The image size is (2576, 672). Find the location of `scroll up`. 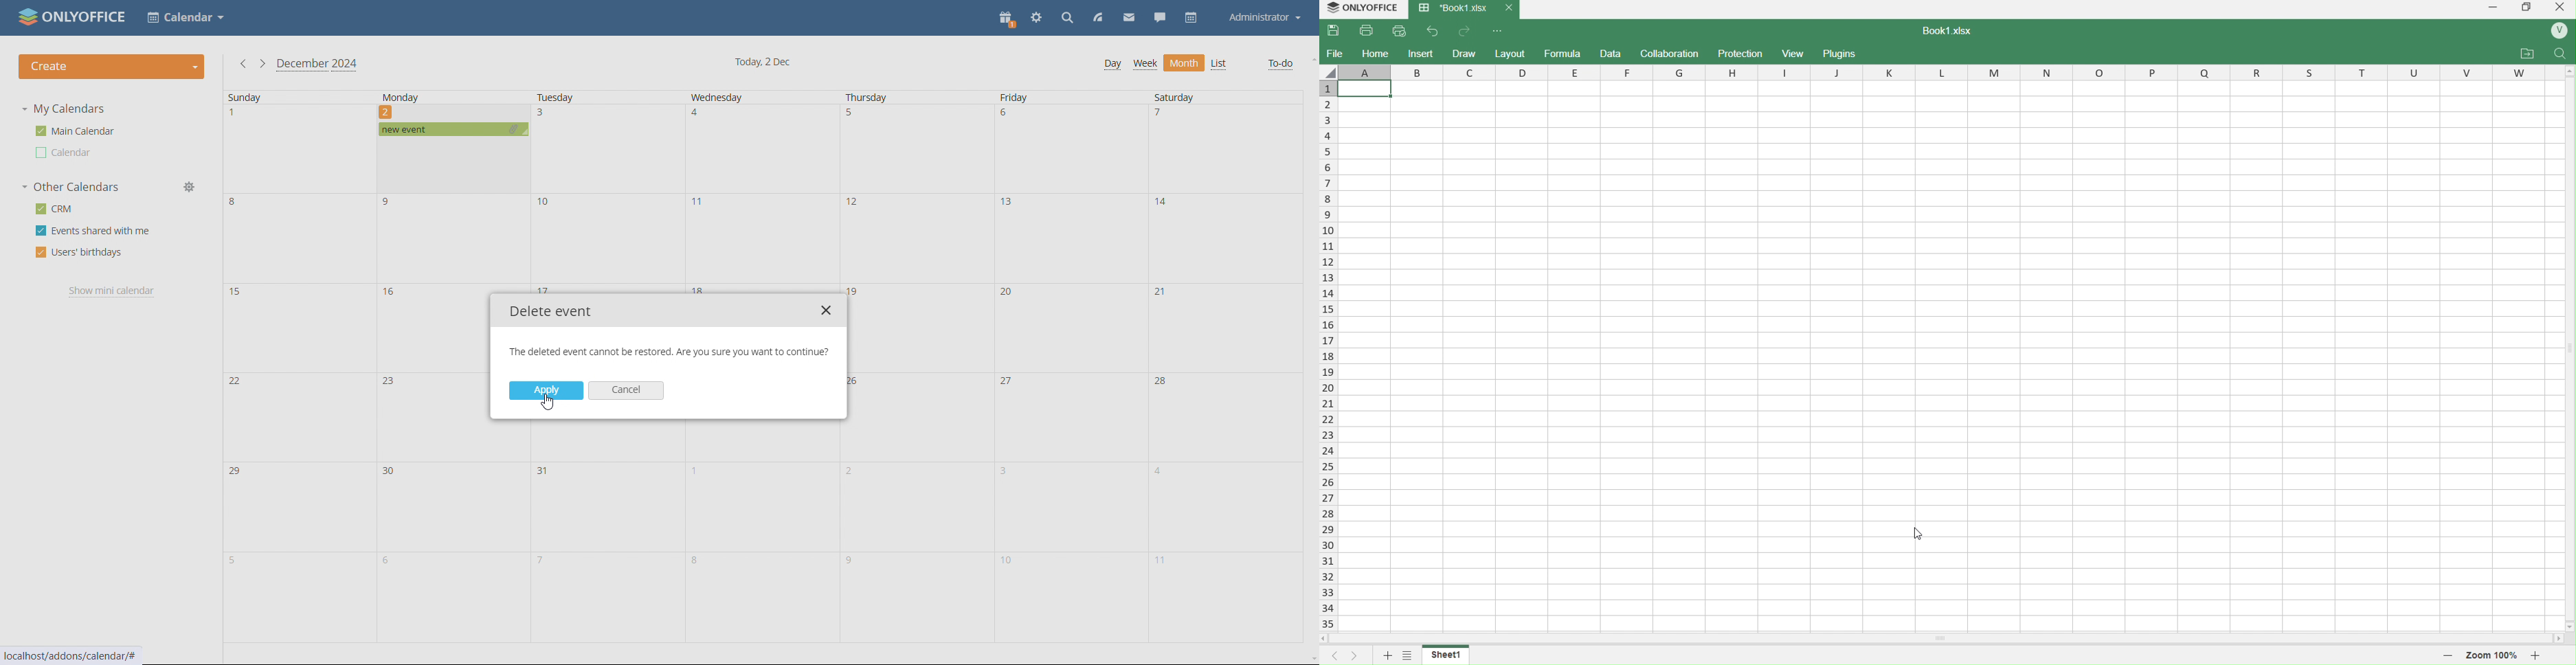

scroll up is located at coordinates (1311, 60).